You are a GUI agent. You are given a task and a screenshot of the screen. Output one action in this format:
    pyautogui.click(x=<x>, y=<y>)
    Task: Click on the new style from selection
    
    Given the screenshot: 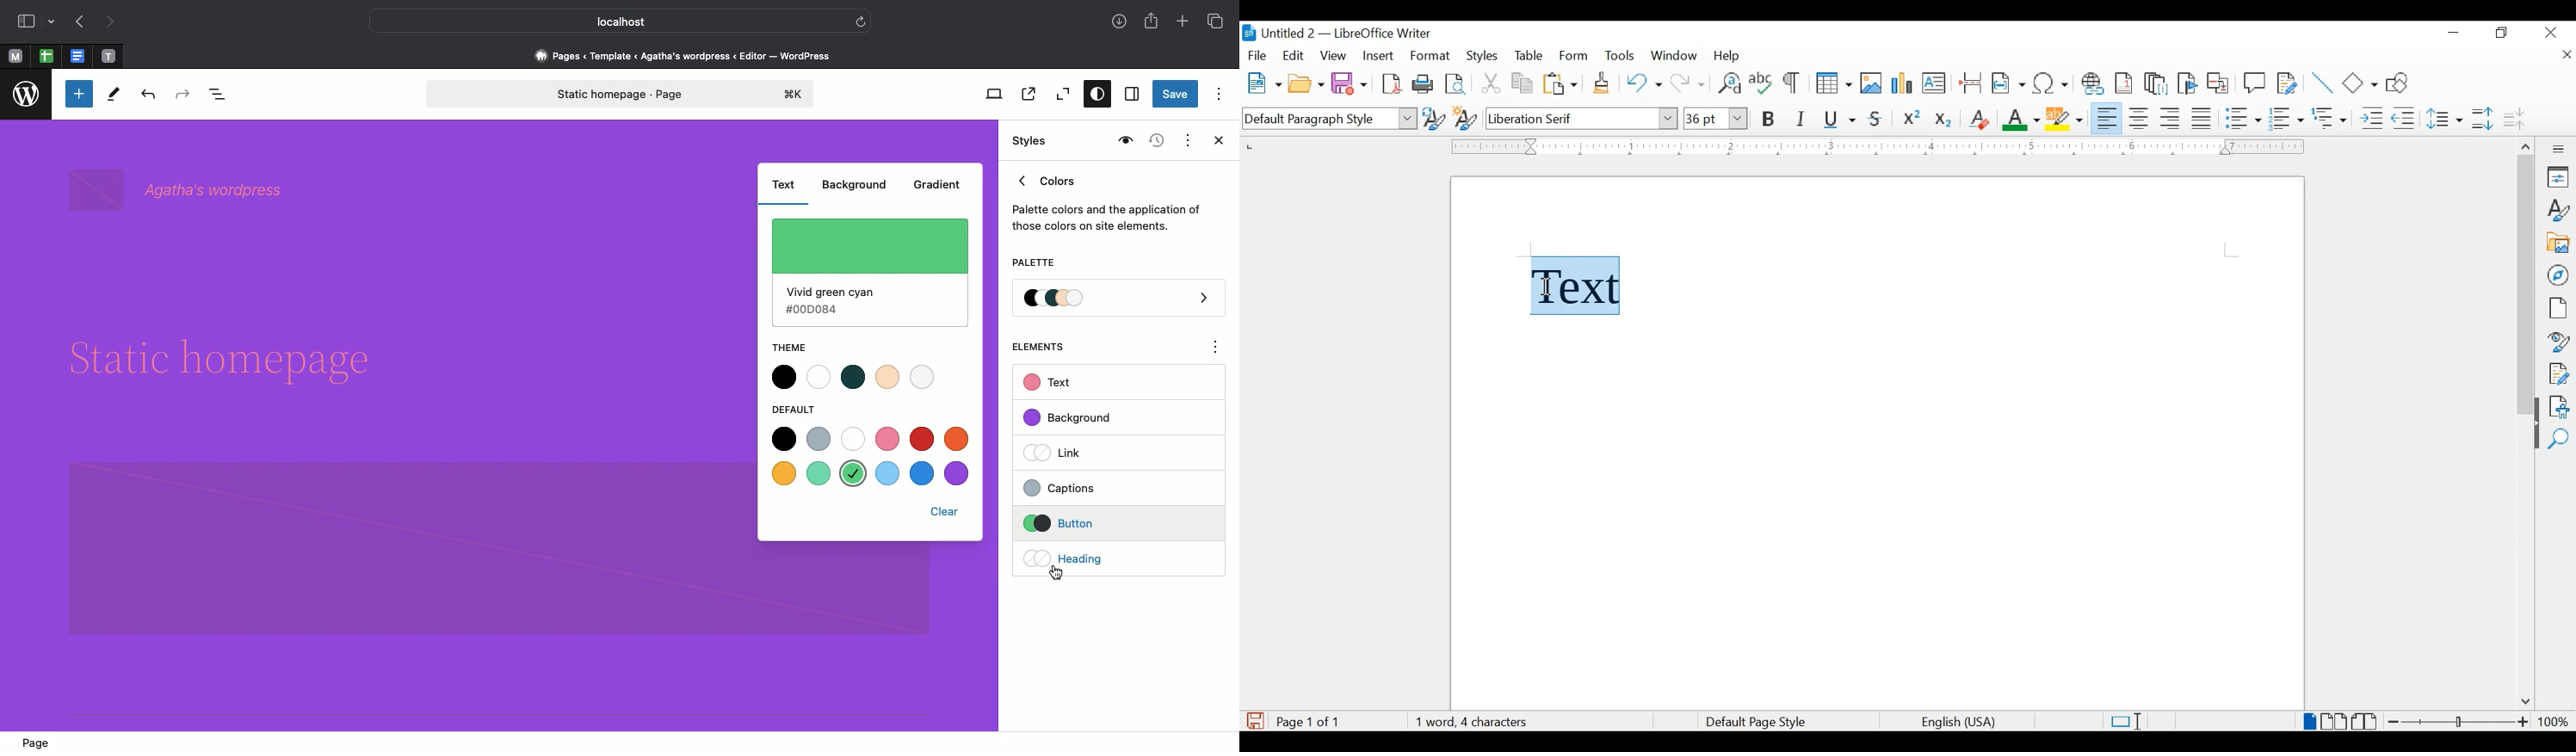 What is the action you would take?
    pyautogui.click(x=1466, y=116)
    